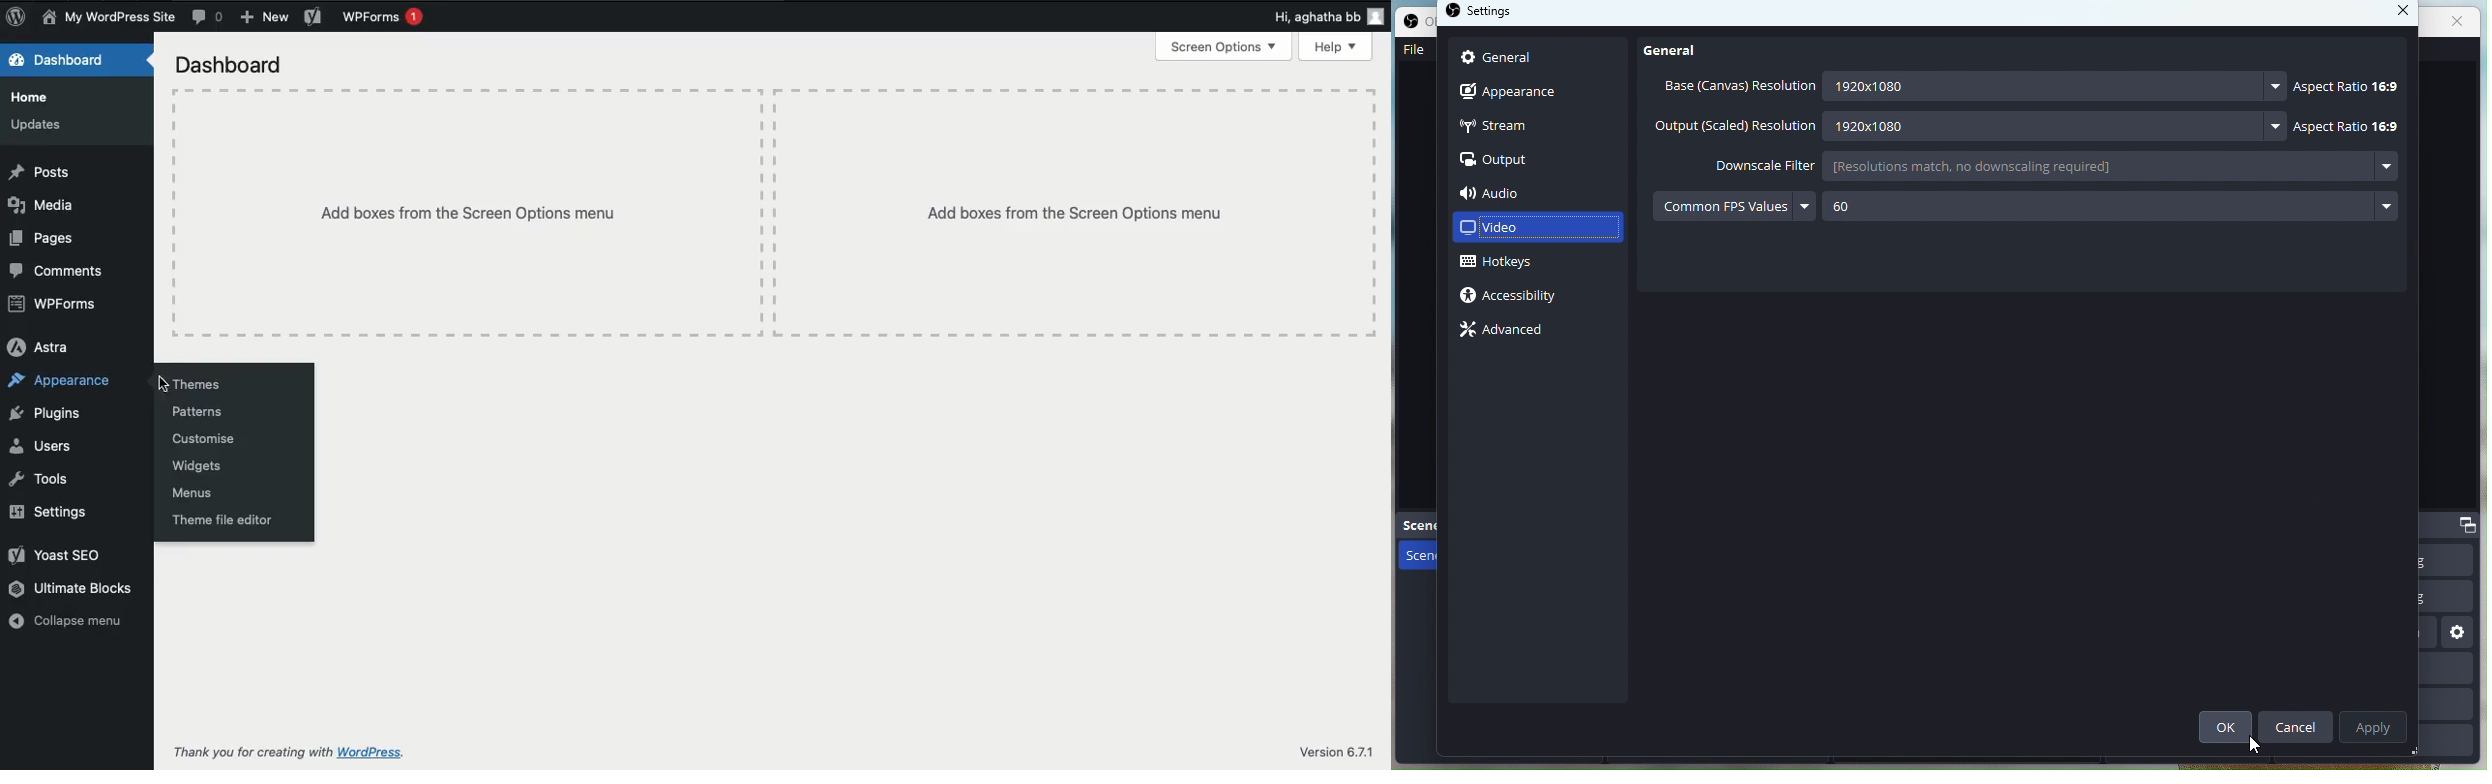 The height and width of the screenshot is (784, 2492). Describe the element at coordinates (1749, 164) in the screenshot. I see `Downscale Filter` at that location.